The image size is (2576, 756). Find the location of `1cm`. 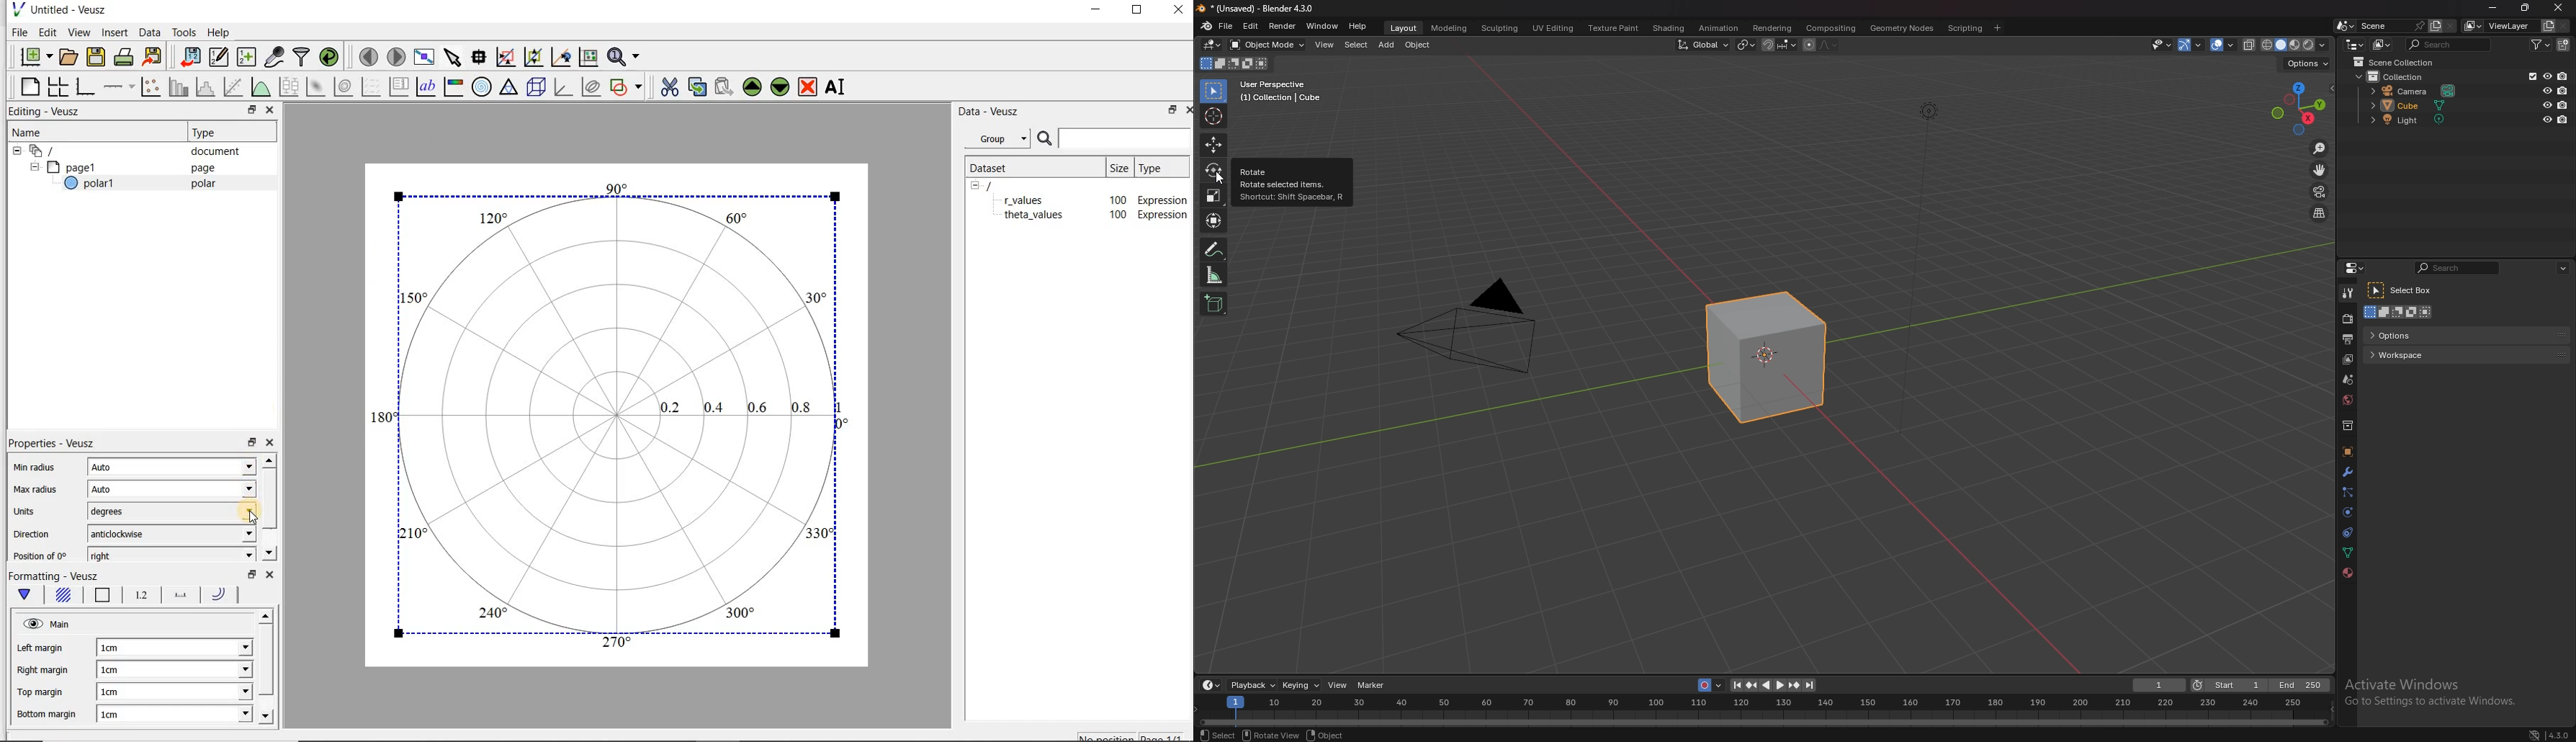

1cm is located at coordinates (132, 713).